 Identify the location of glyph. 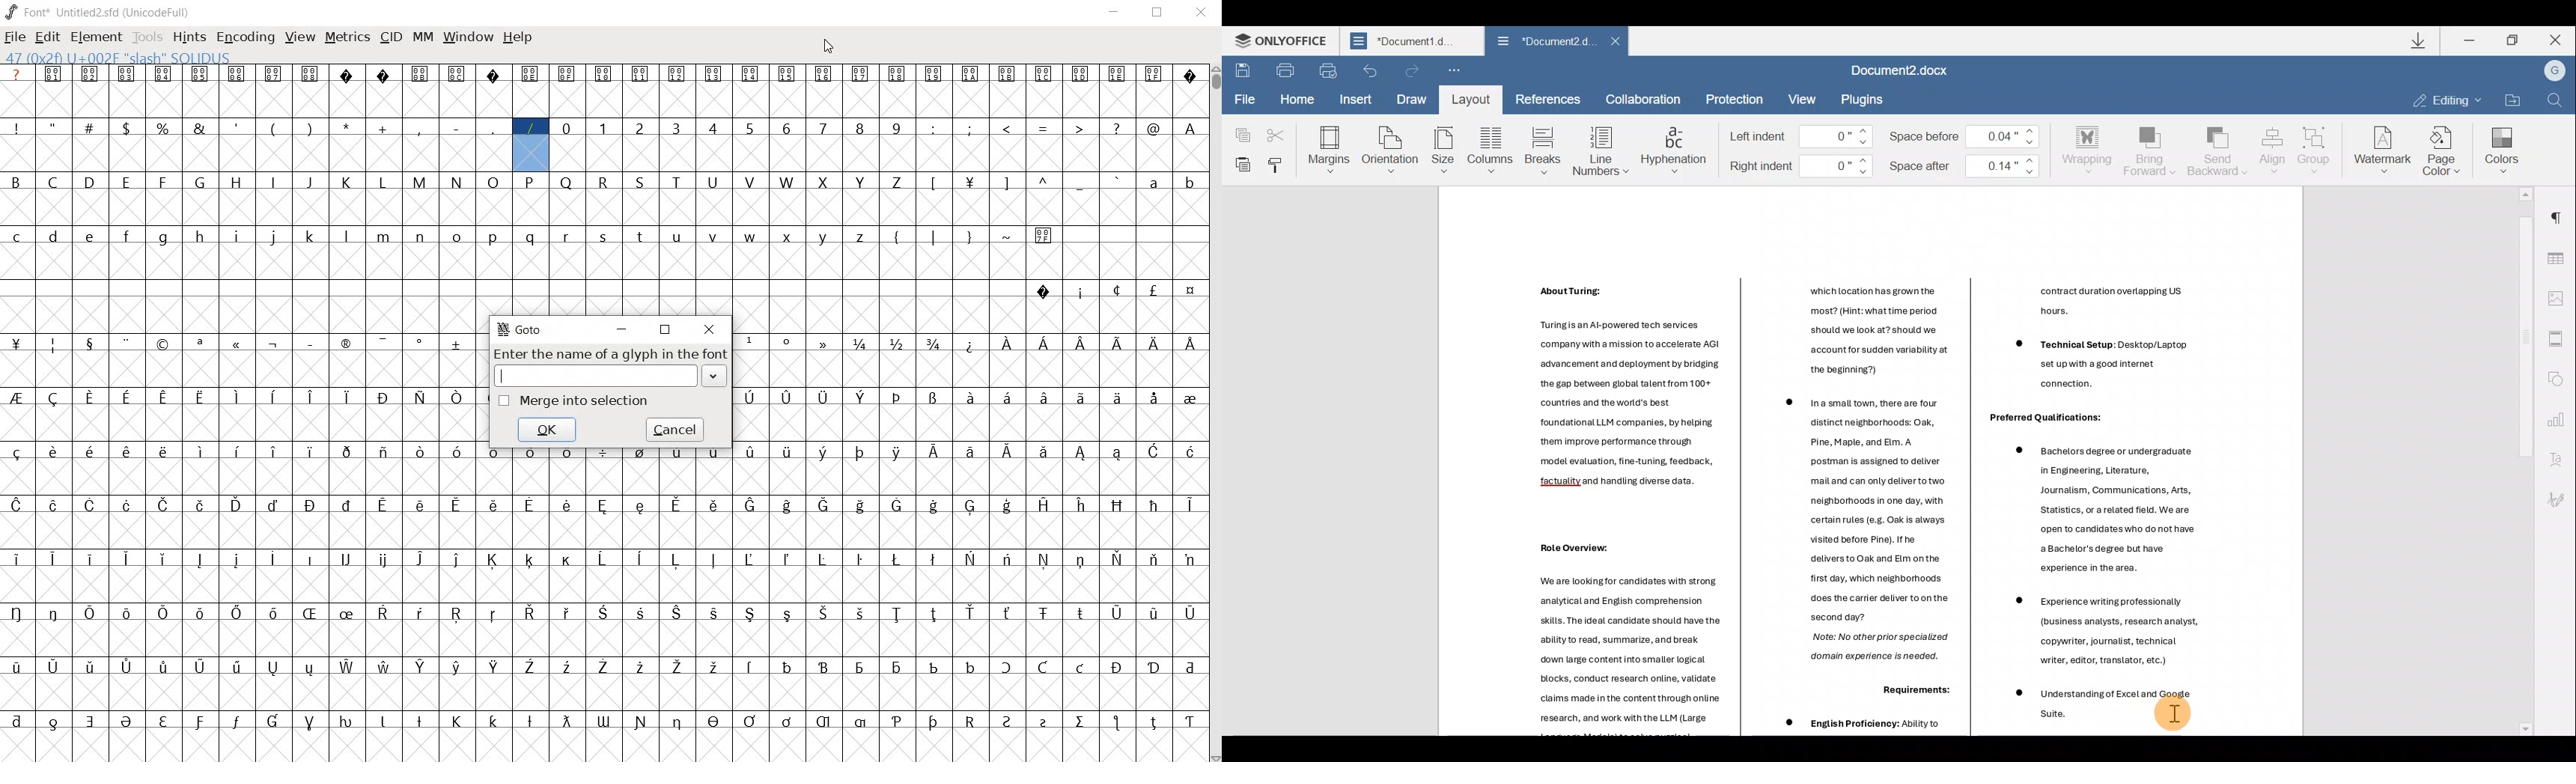
(860, 613).